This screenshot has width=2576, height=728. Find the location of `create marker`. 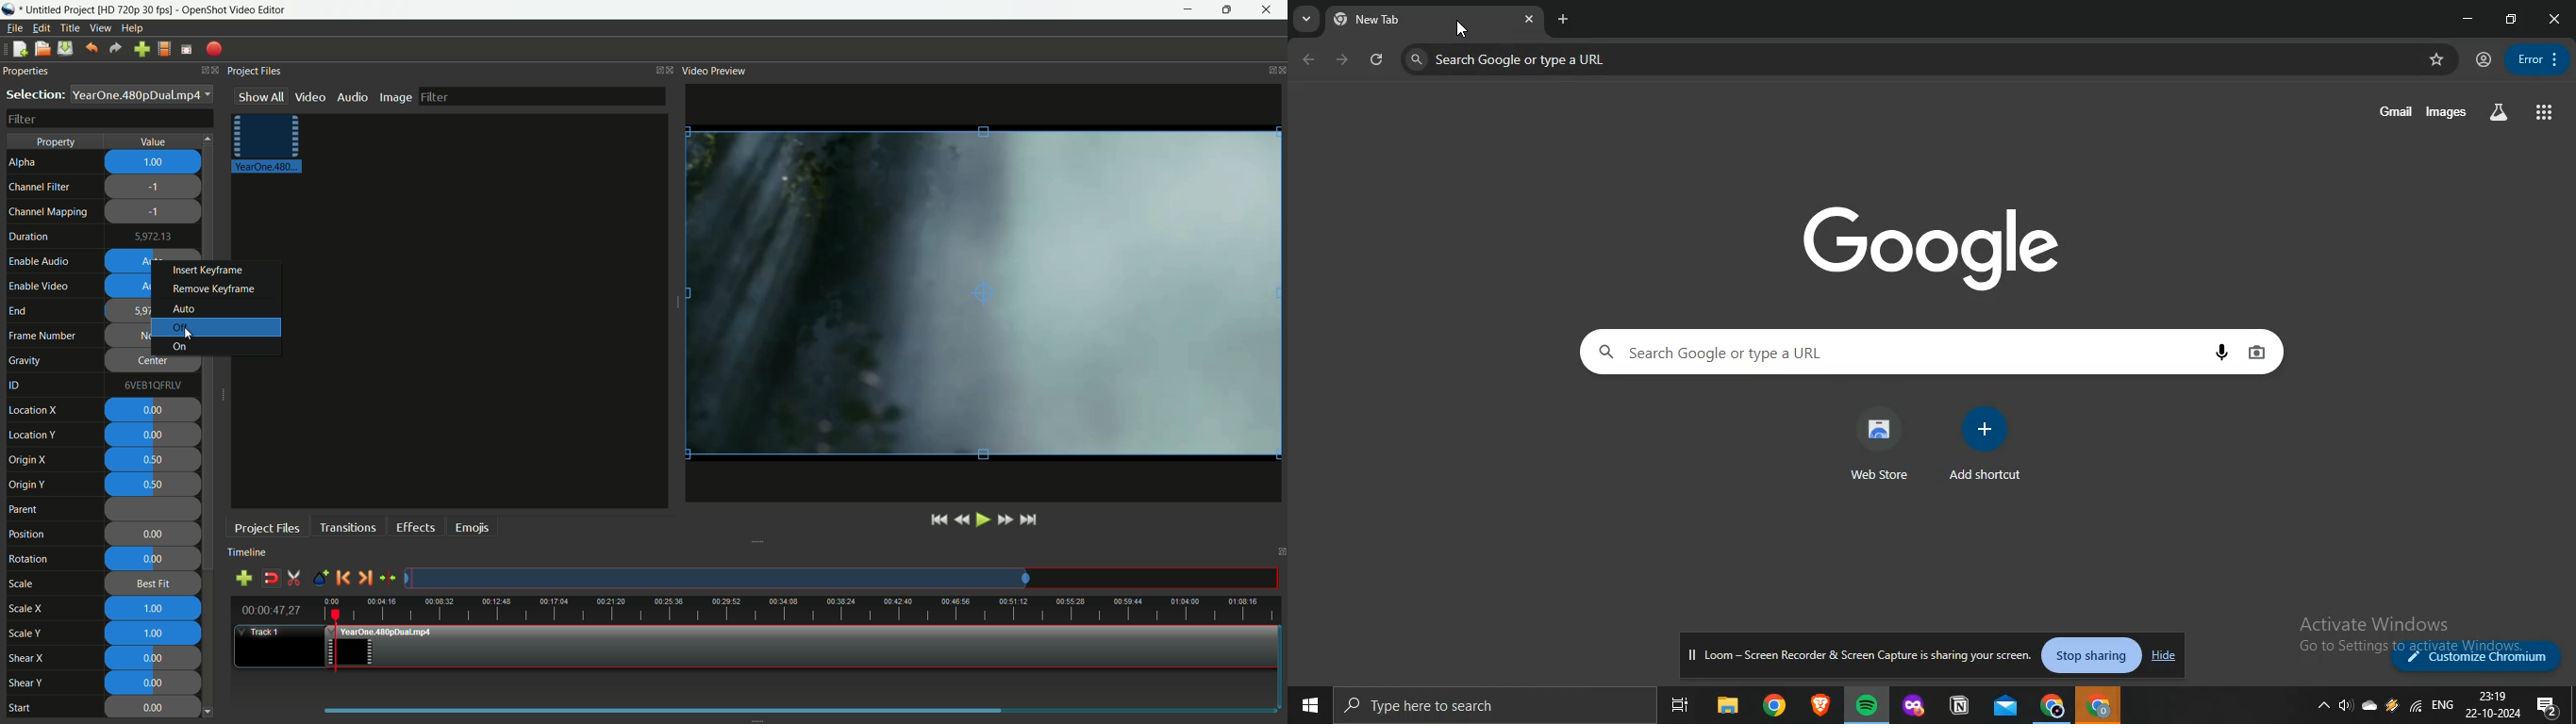

create marker is located at coordinates (319, 576).